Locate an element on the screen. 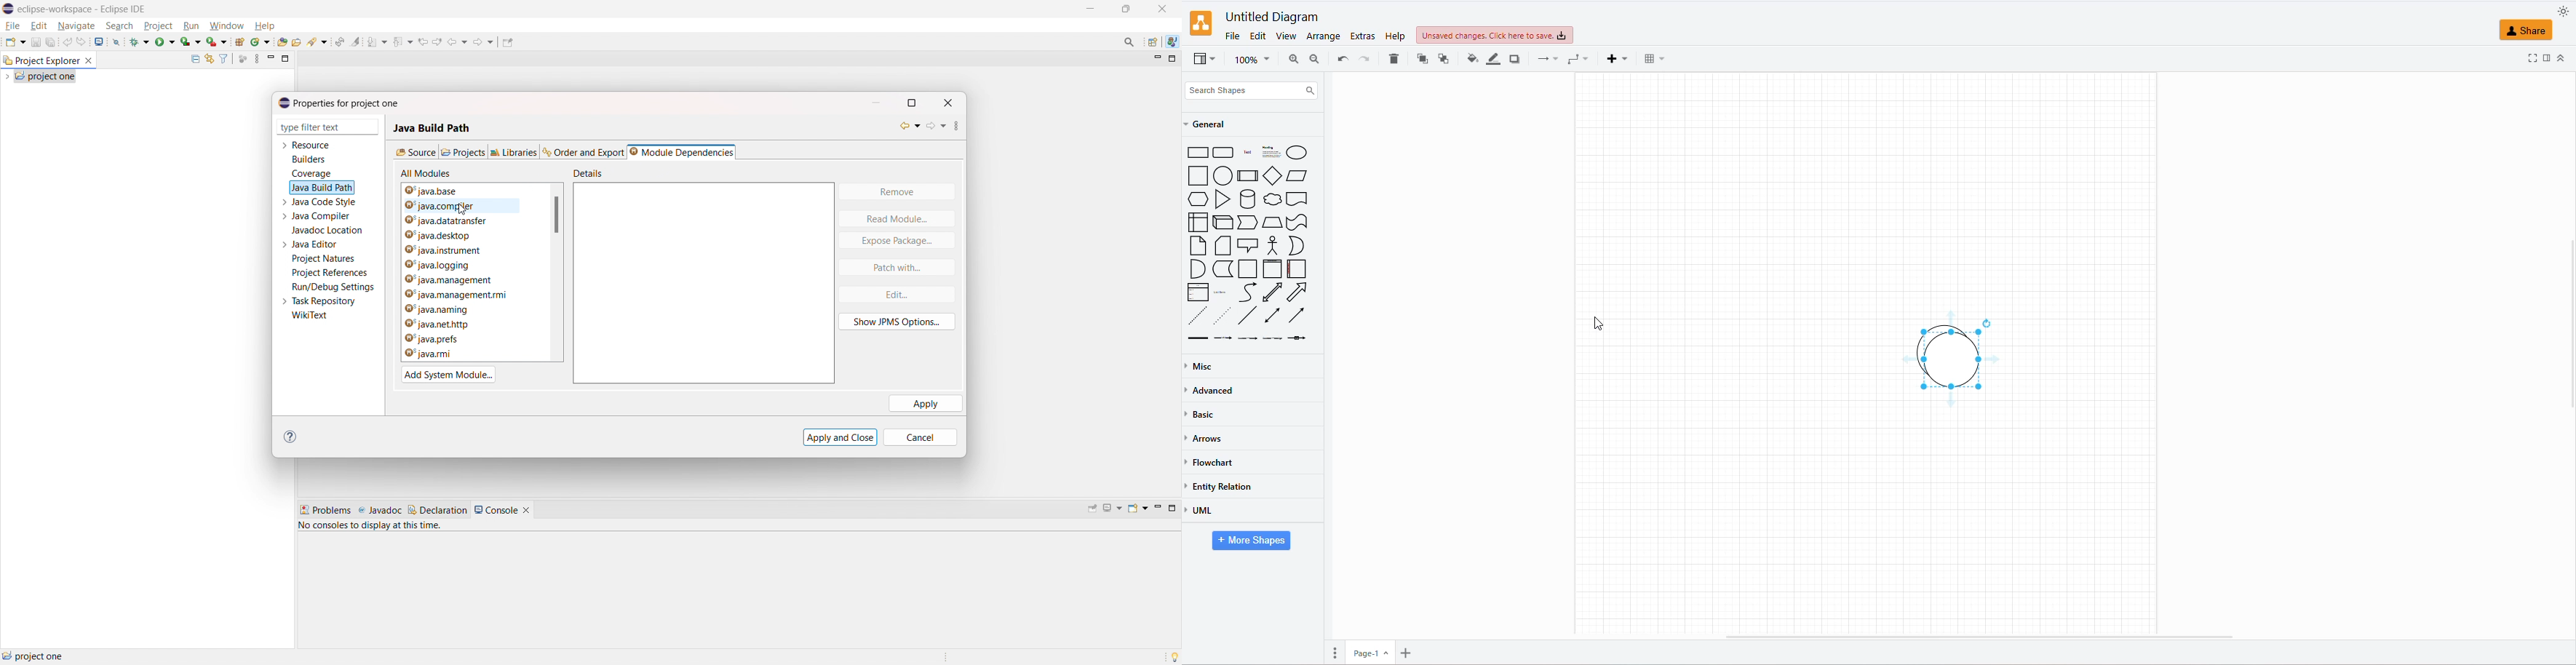 This screenshot has width=2576, height=672. java.instrument is located at coordinates (467, 249).